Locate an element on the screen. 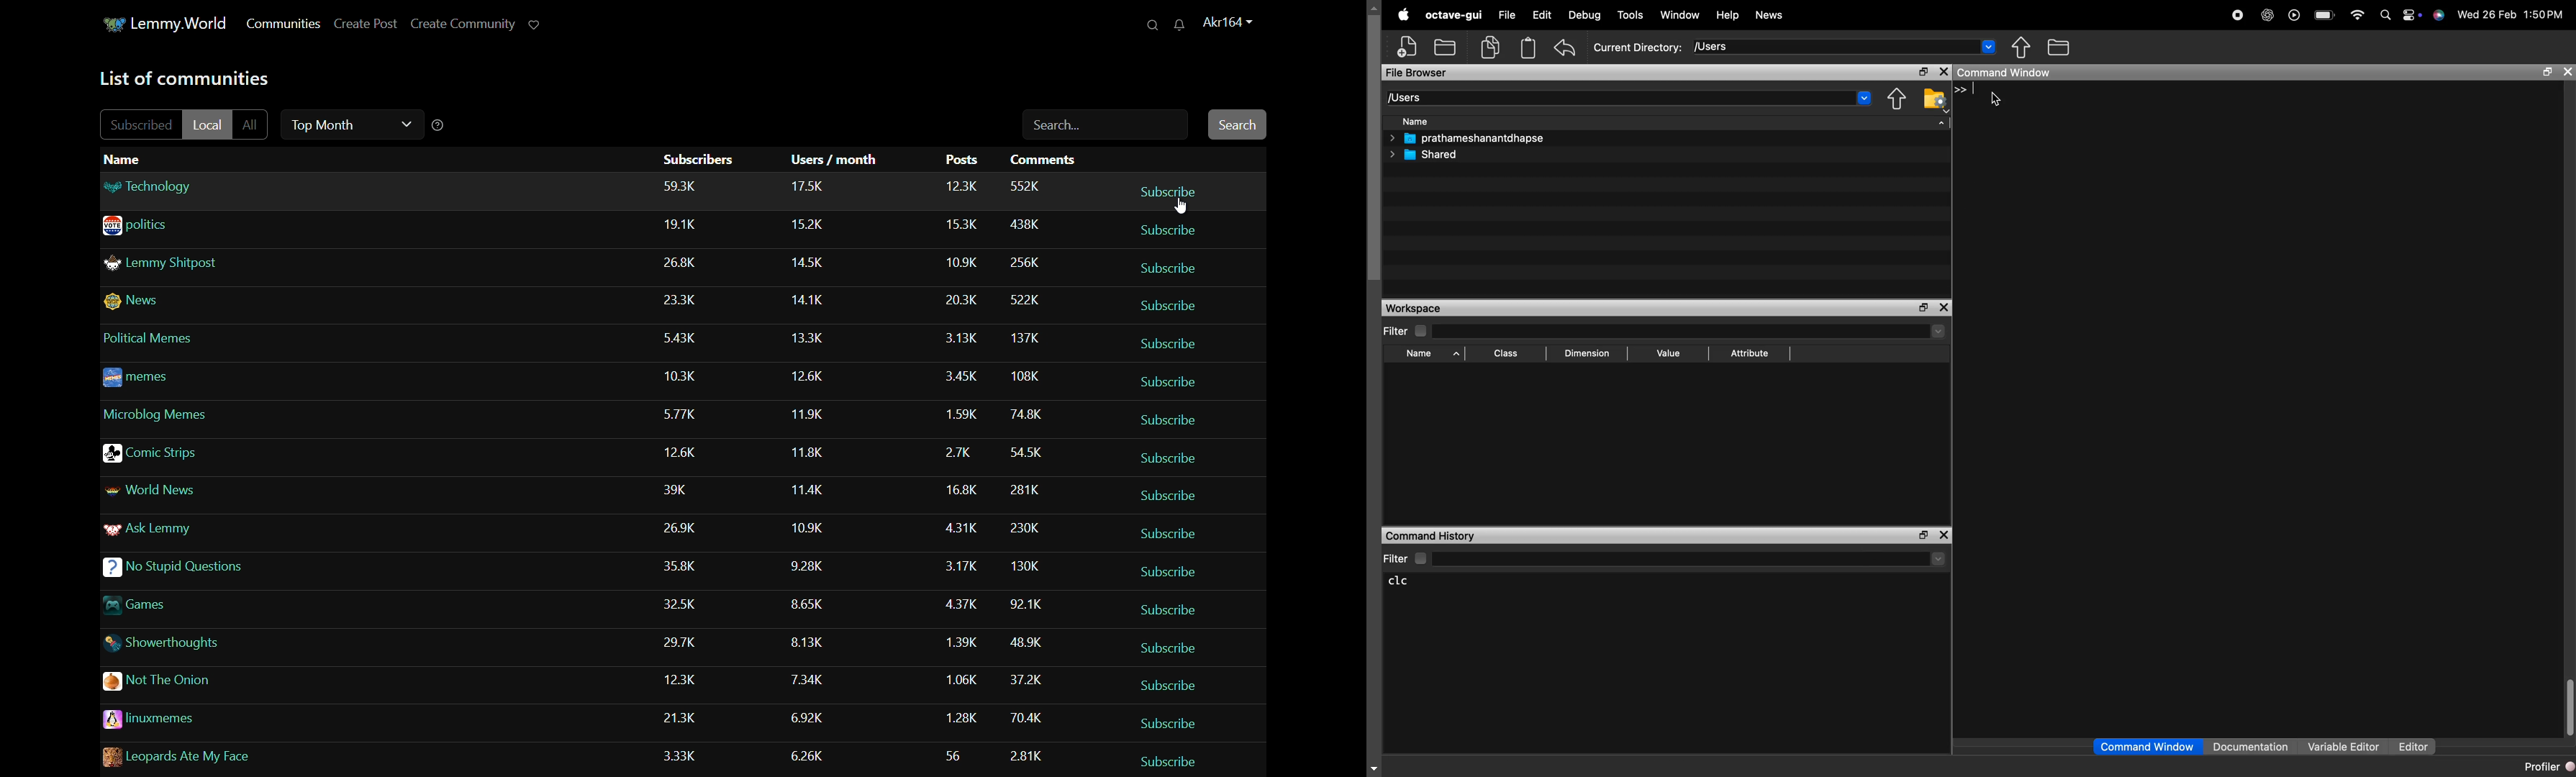  New script is located at coordinates (1408, 47).